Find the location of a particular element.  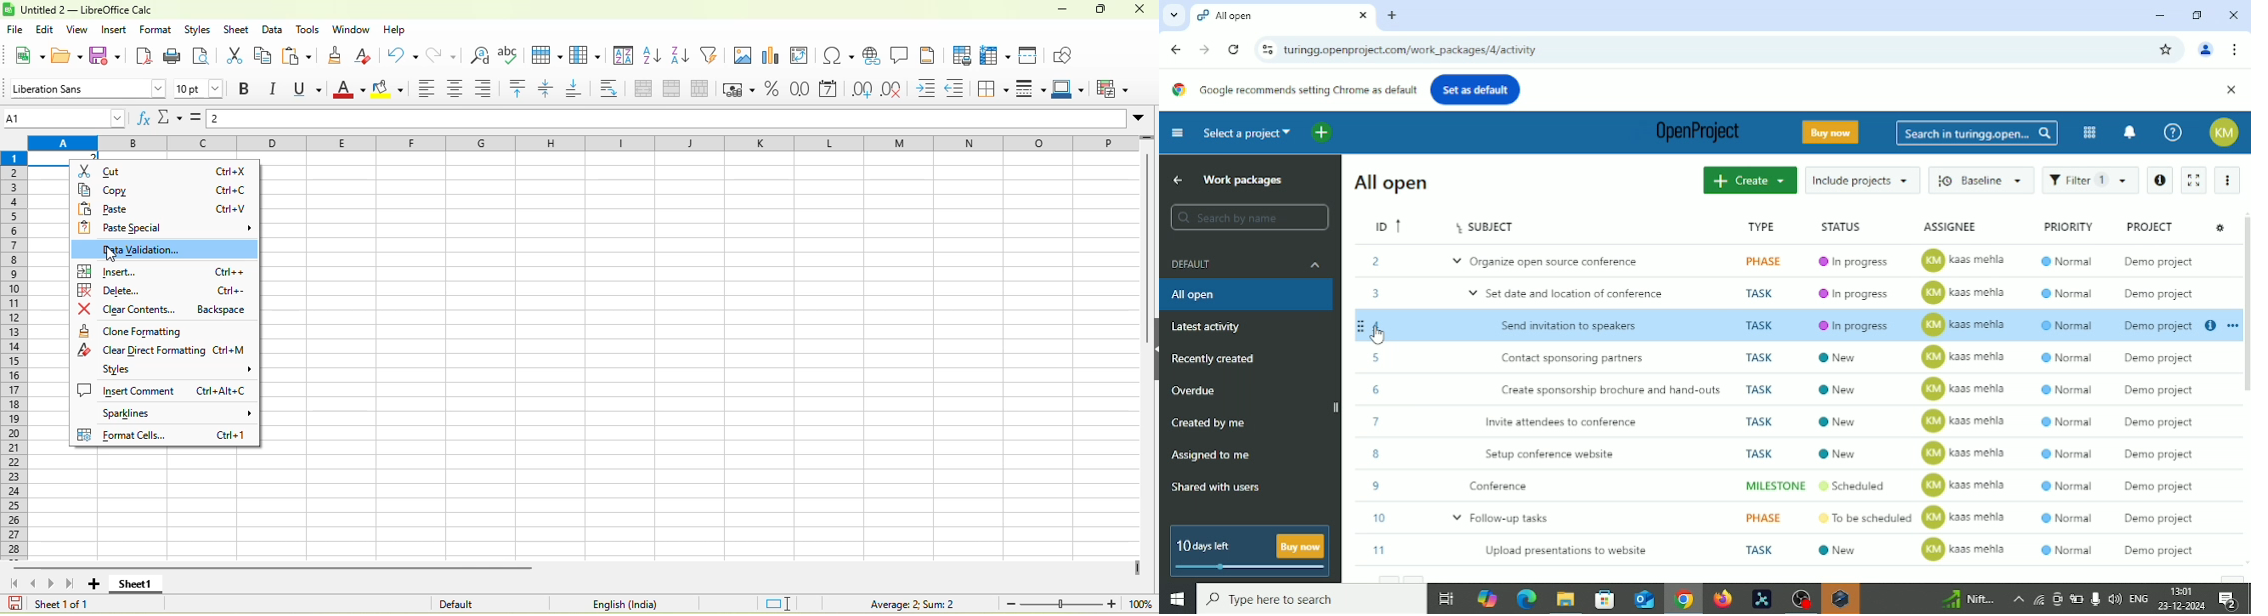

font size is located at coordinates (197, 88).